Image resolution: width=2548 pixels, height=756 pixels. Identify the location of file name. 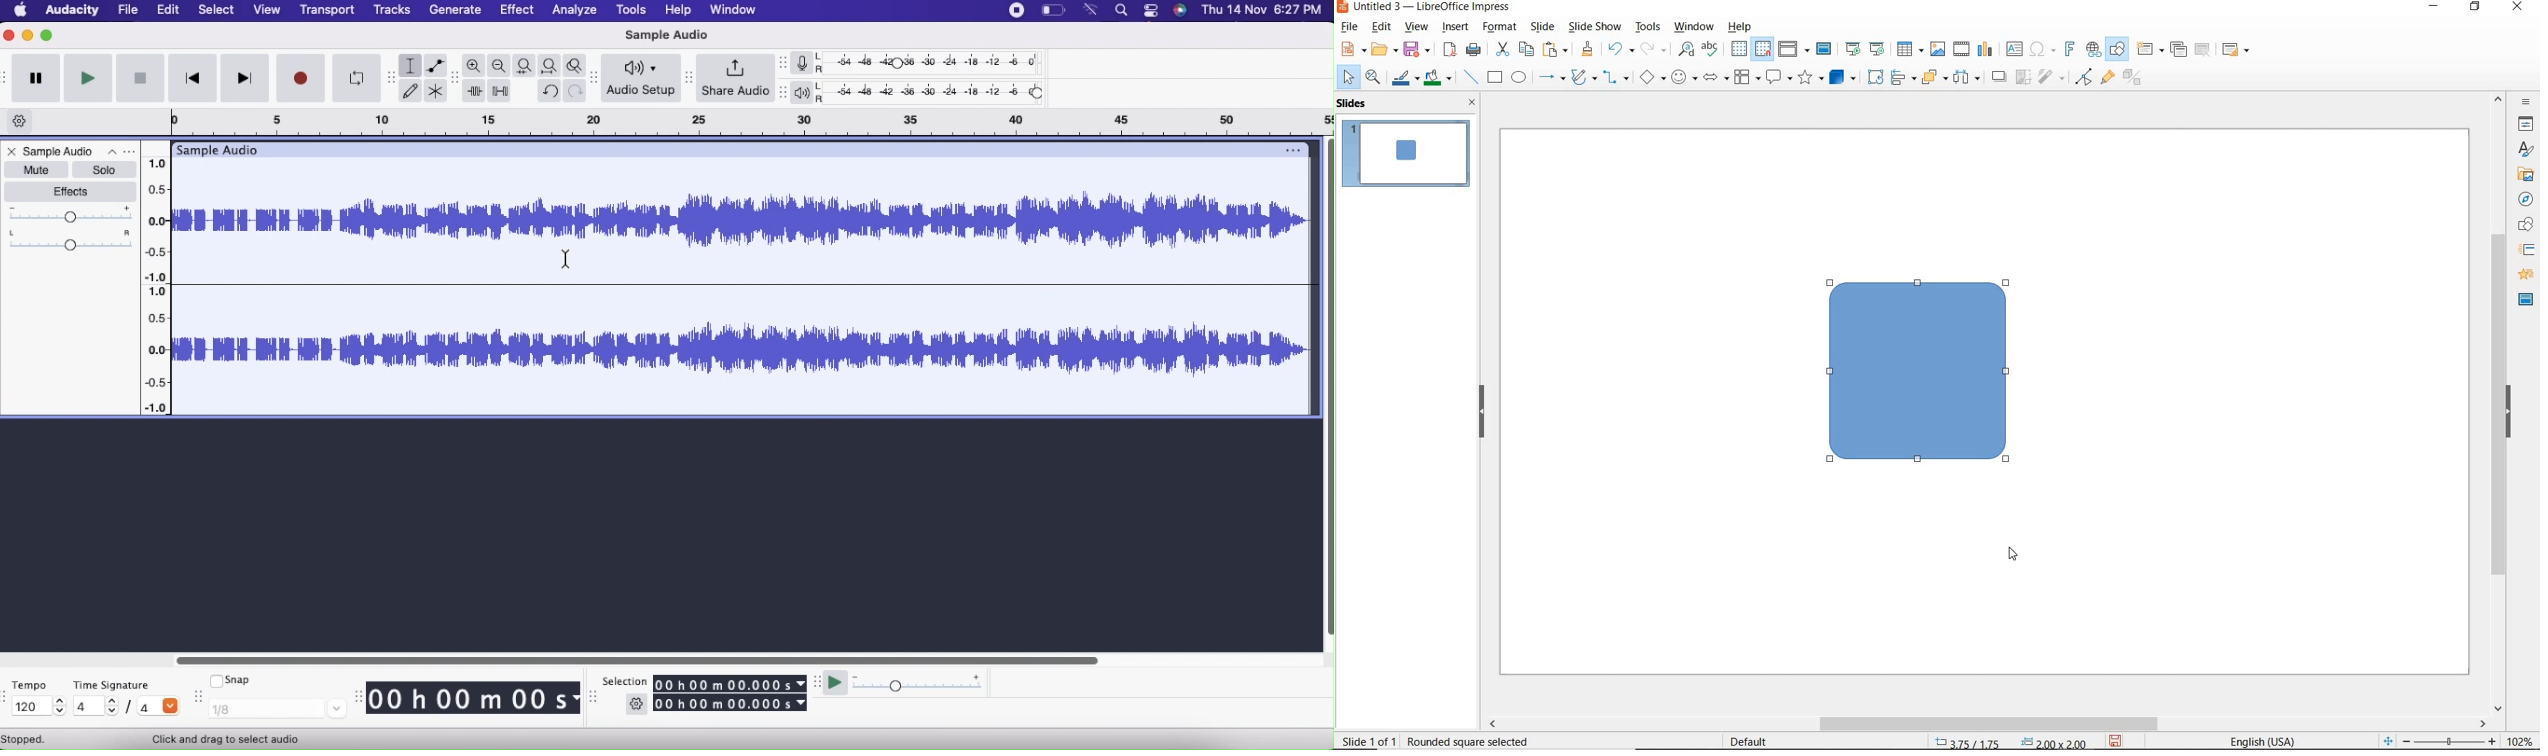
(1425, 8).